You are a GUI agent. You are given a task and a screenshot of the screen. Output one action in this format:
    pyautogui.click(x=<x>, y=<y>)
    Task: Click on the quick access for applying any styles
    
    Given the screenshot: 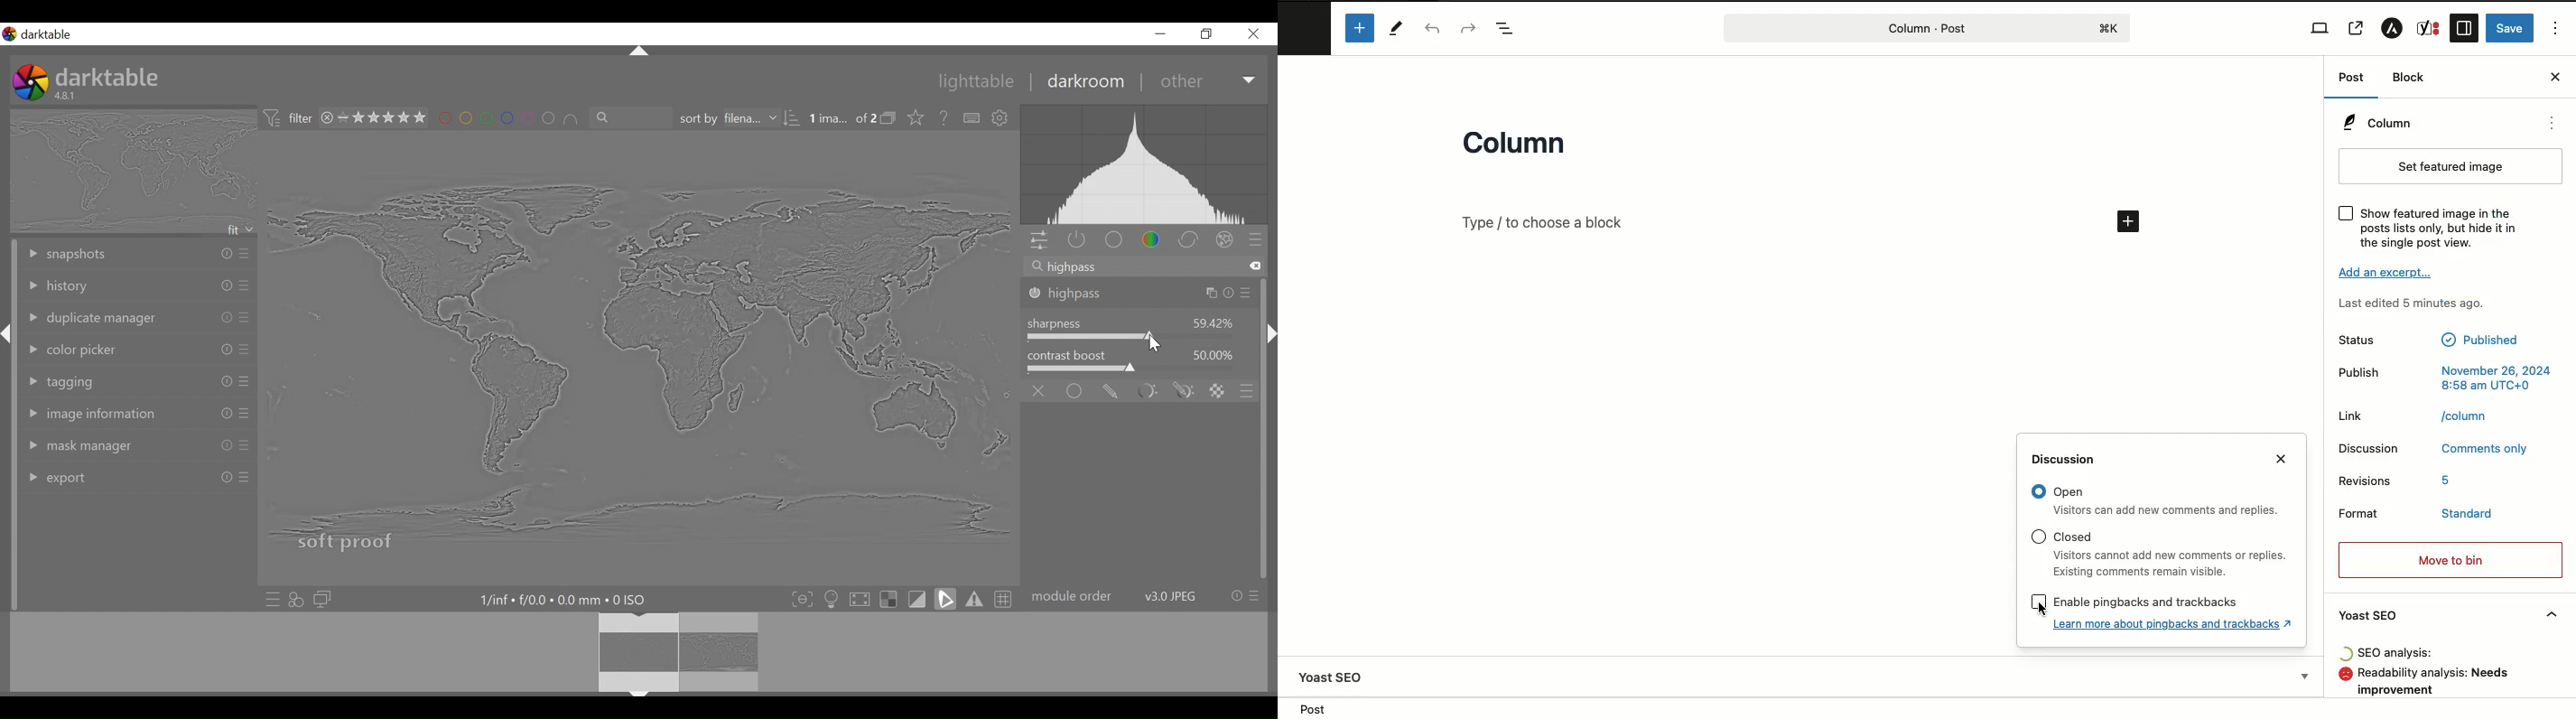 What is the action you would take?
    pyautogui.click(x=297, y=600)
    